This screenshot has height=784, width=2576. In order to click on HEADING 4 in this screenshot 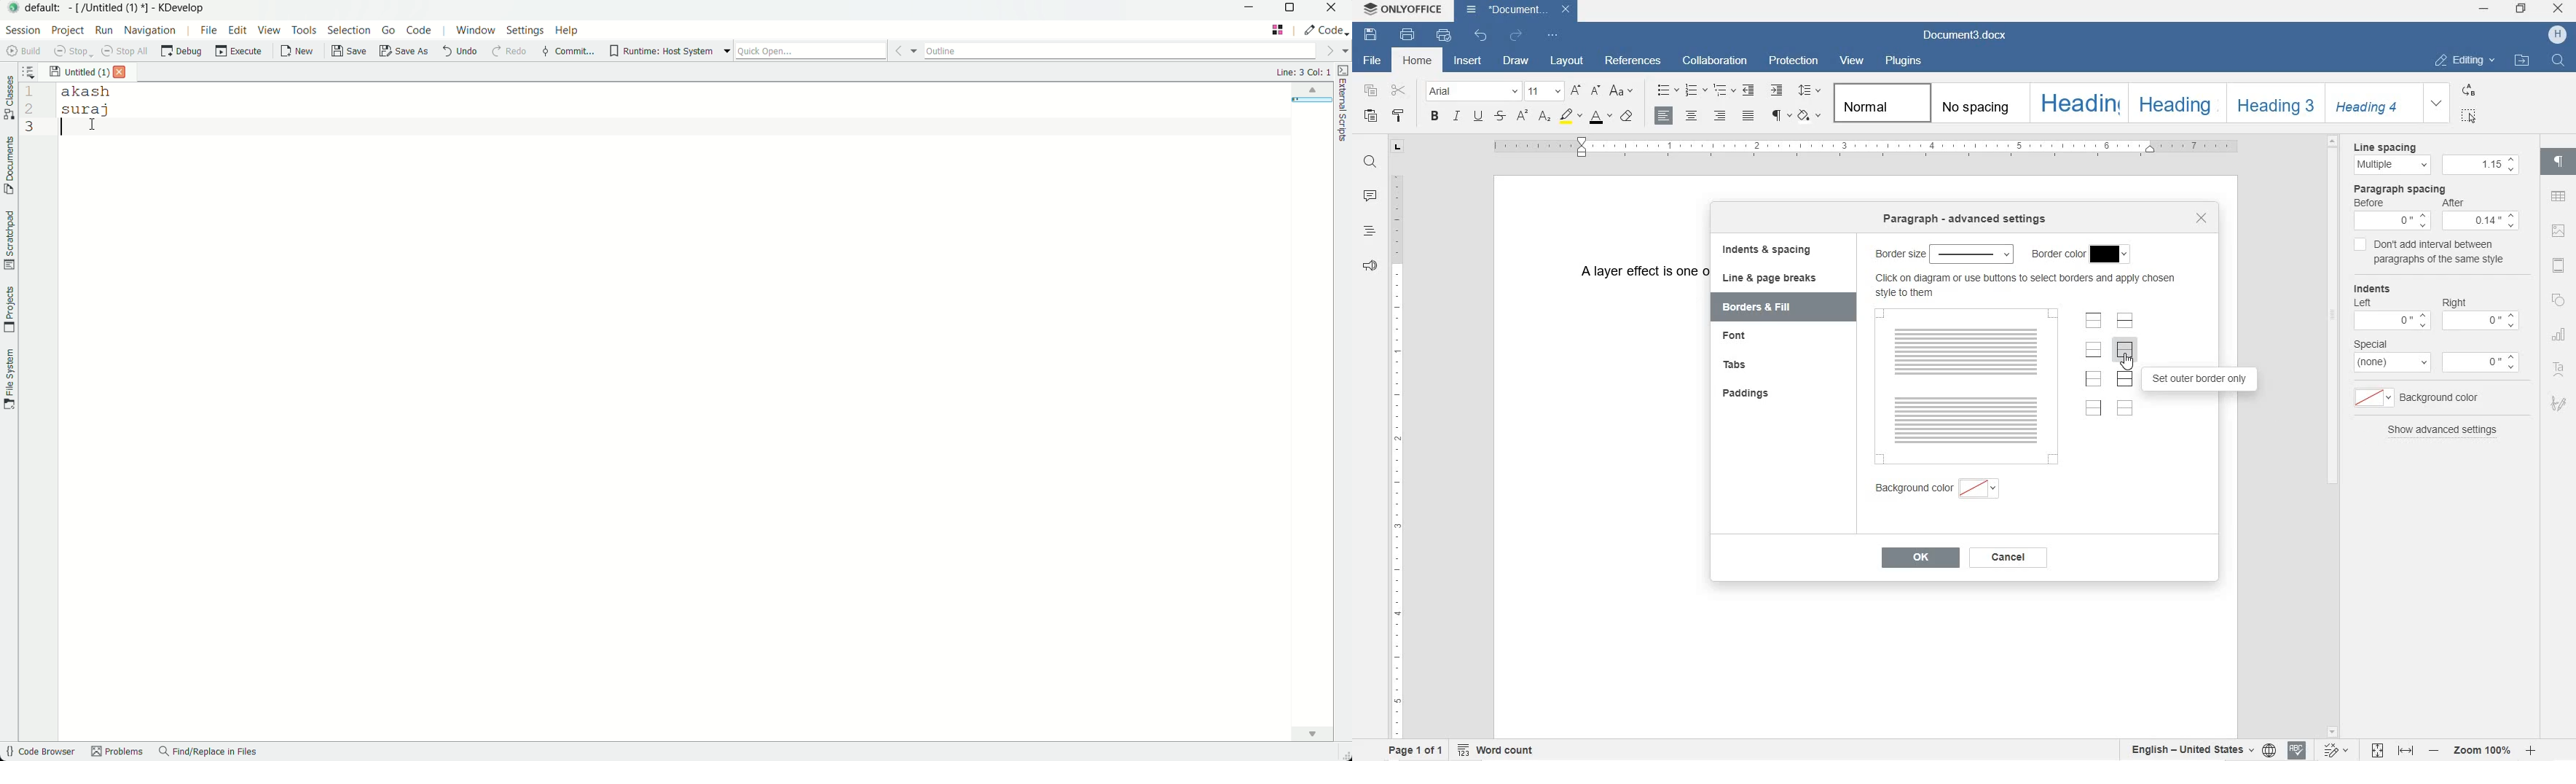, I will do `click(2372, 103)`.